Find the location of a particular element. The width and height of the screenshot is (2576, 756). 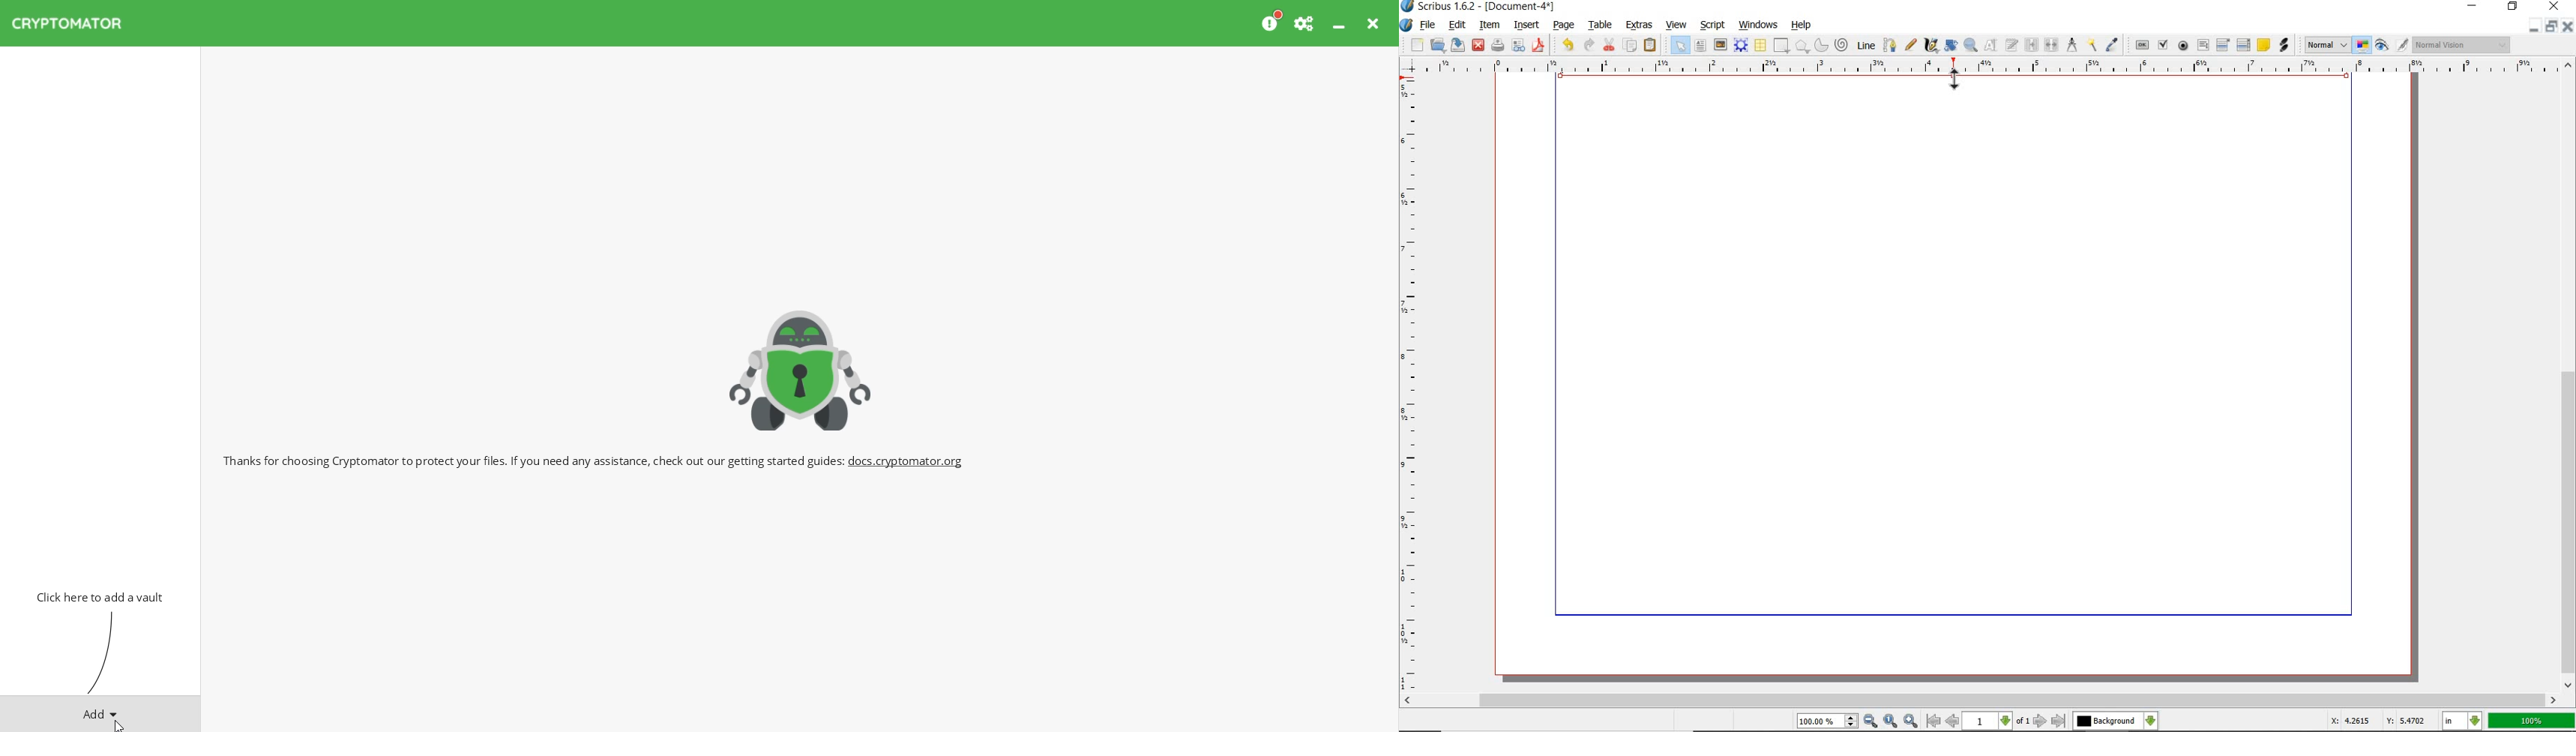

arc is located at coordinates (1822, 44).